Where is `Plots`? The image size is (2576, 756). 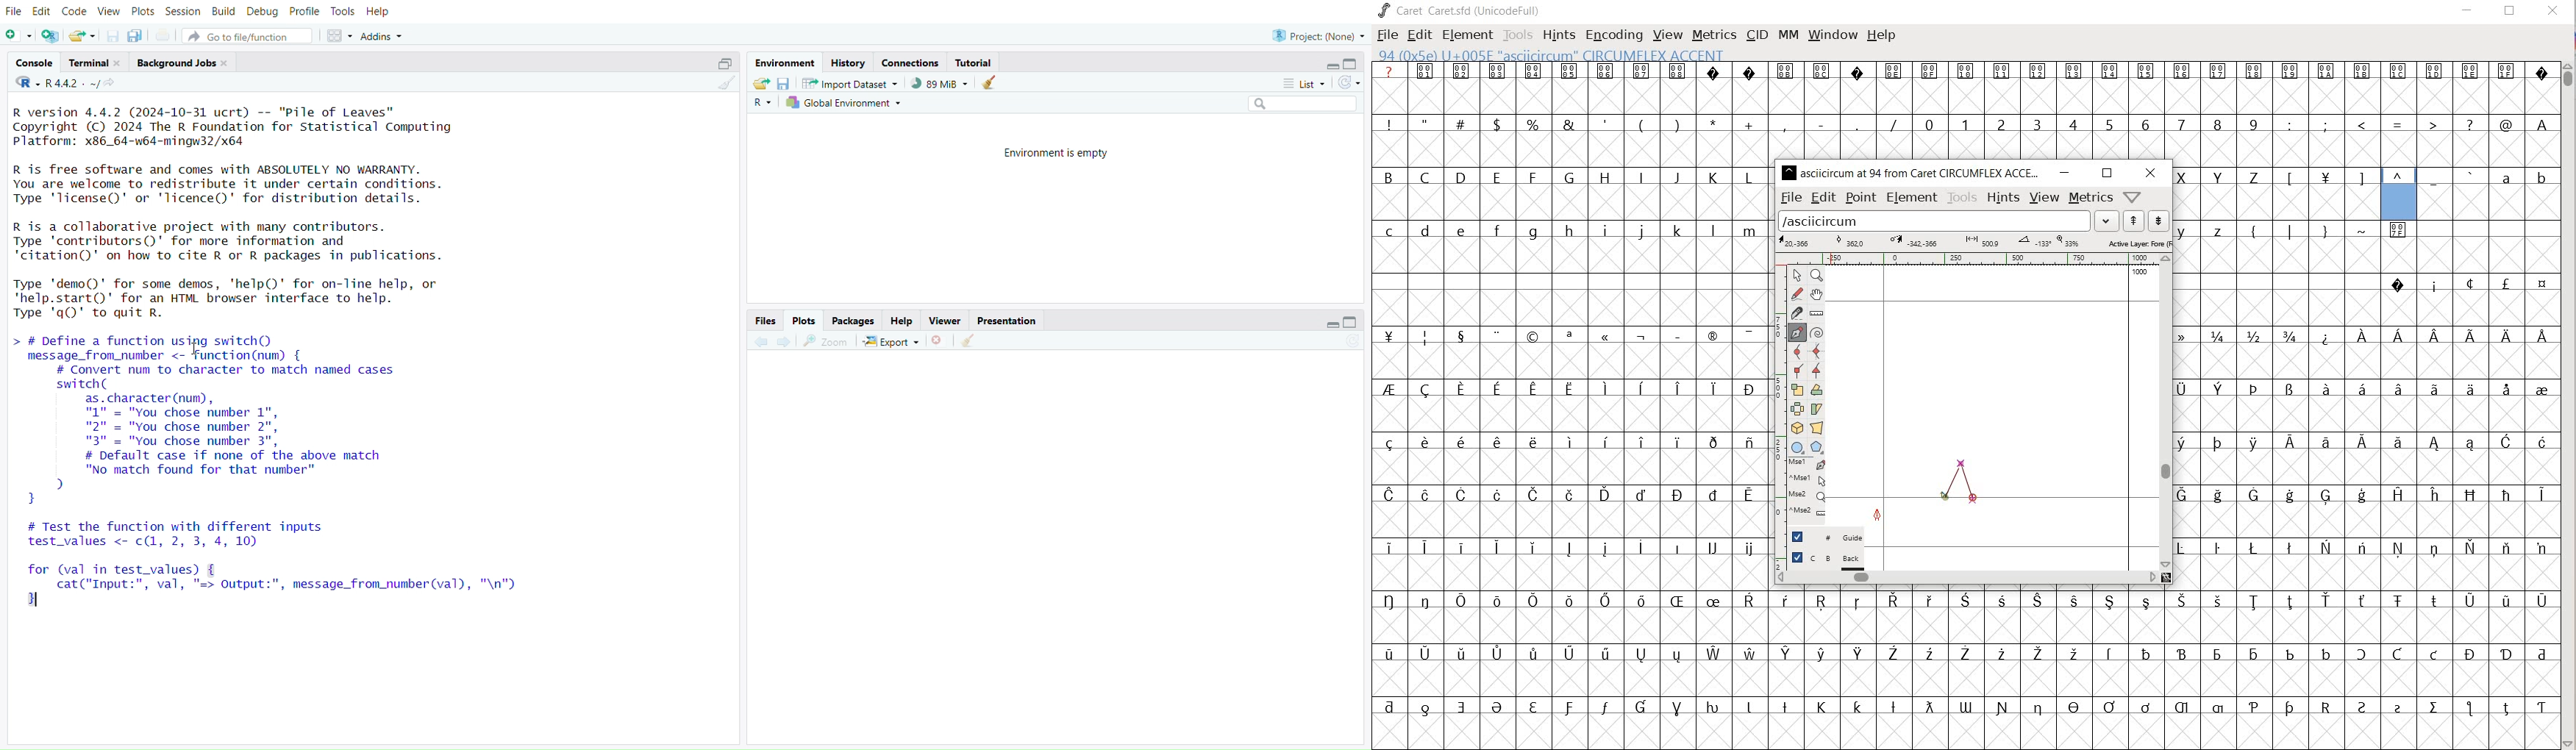
Plots is located at coordinates (804, 319).